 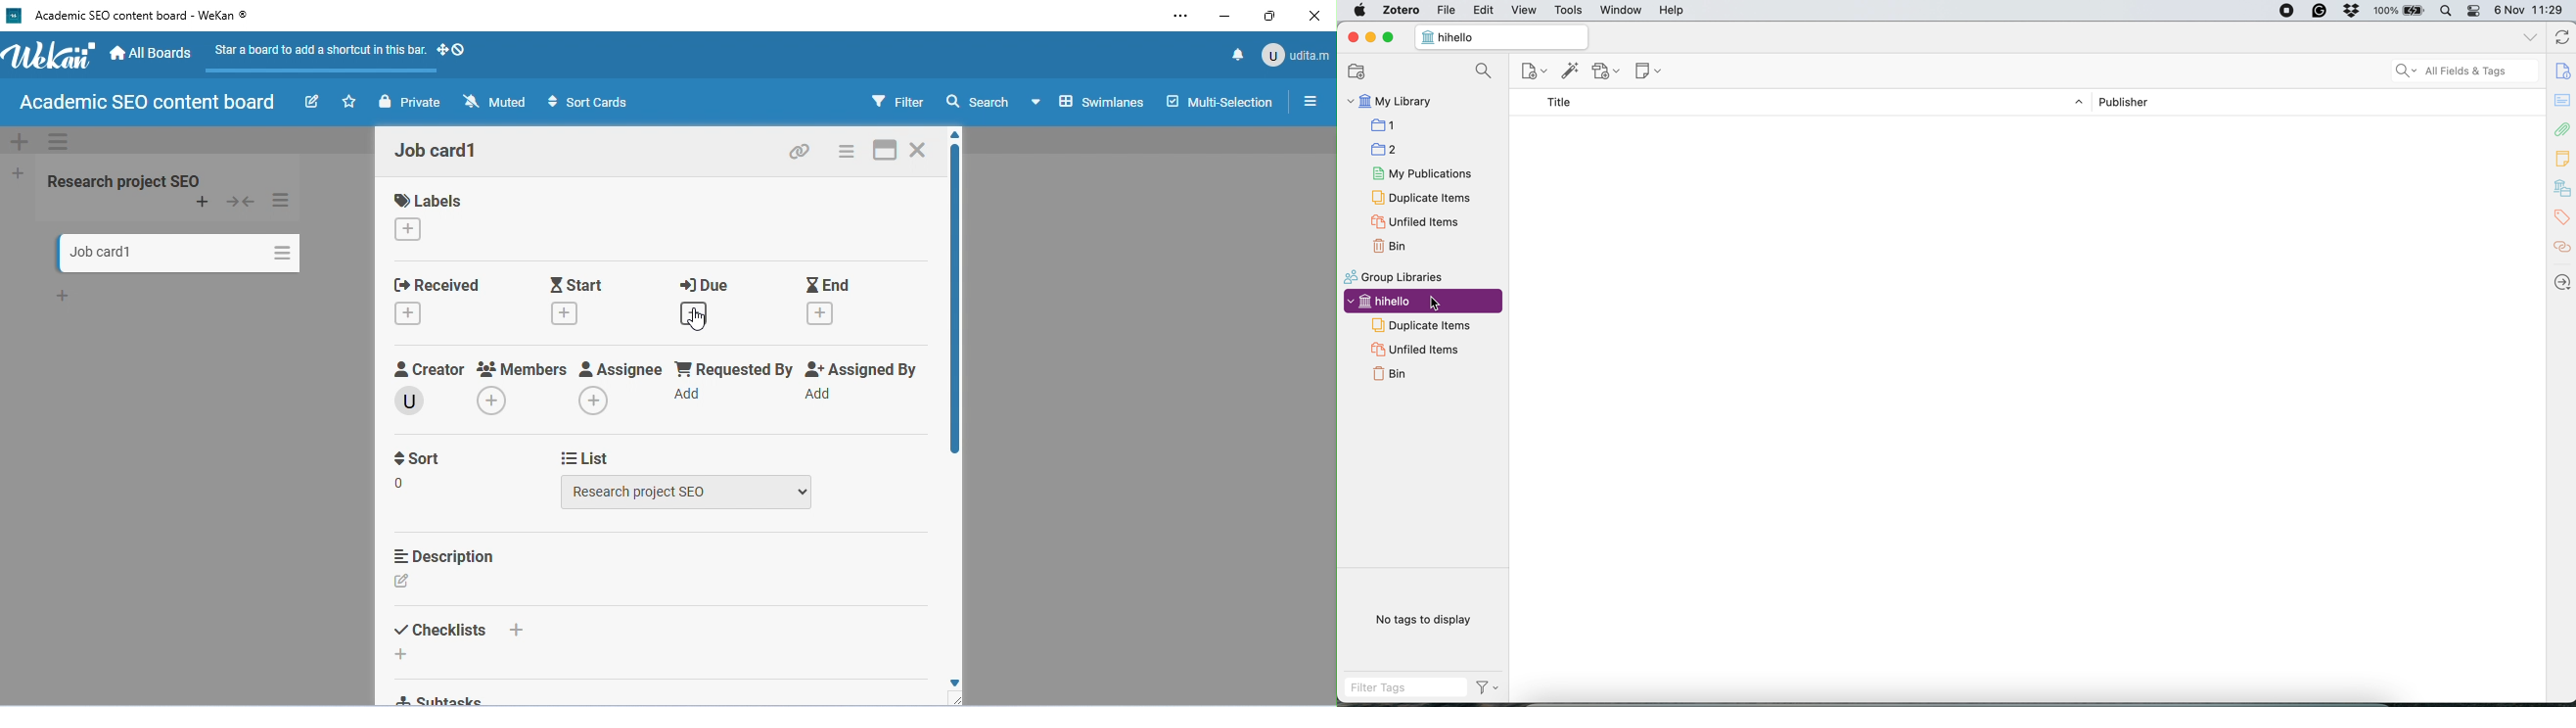 I want to click on private, so click(x=413, y=102).